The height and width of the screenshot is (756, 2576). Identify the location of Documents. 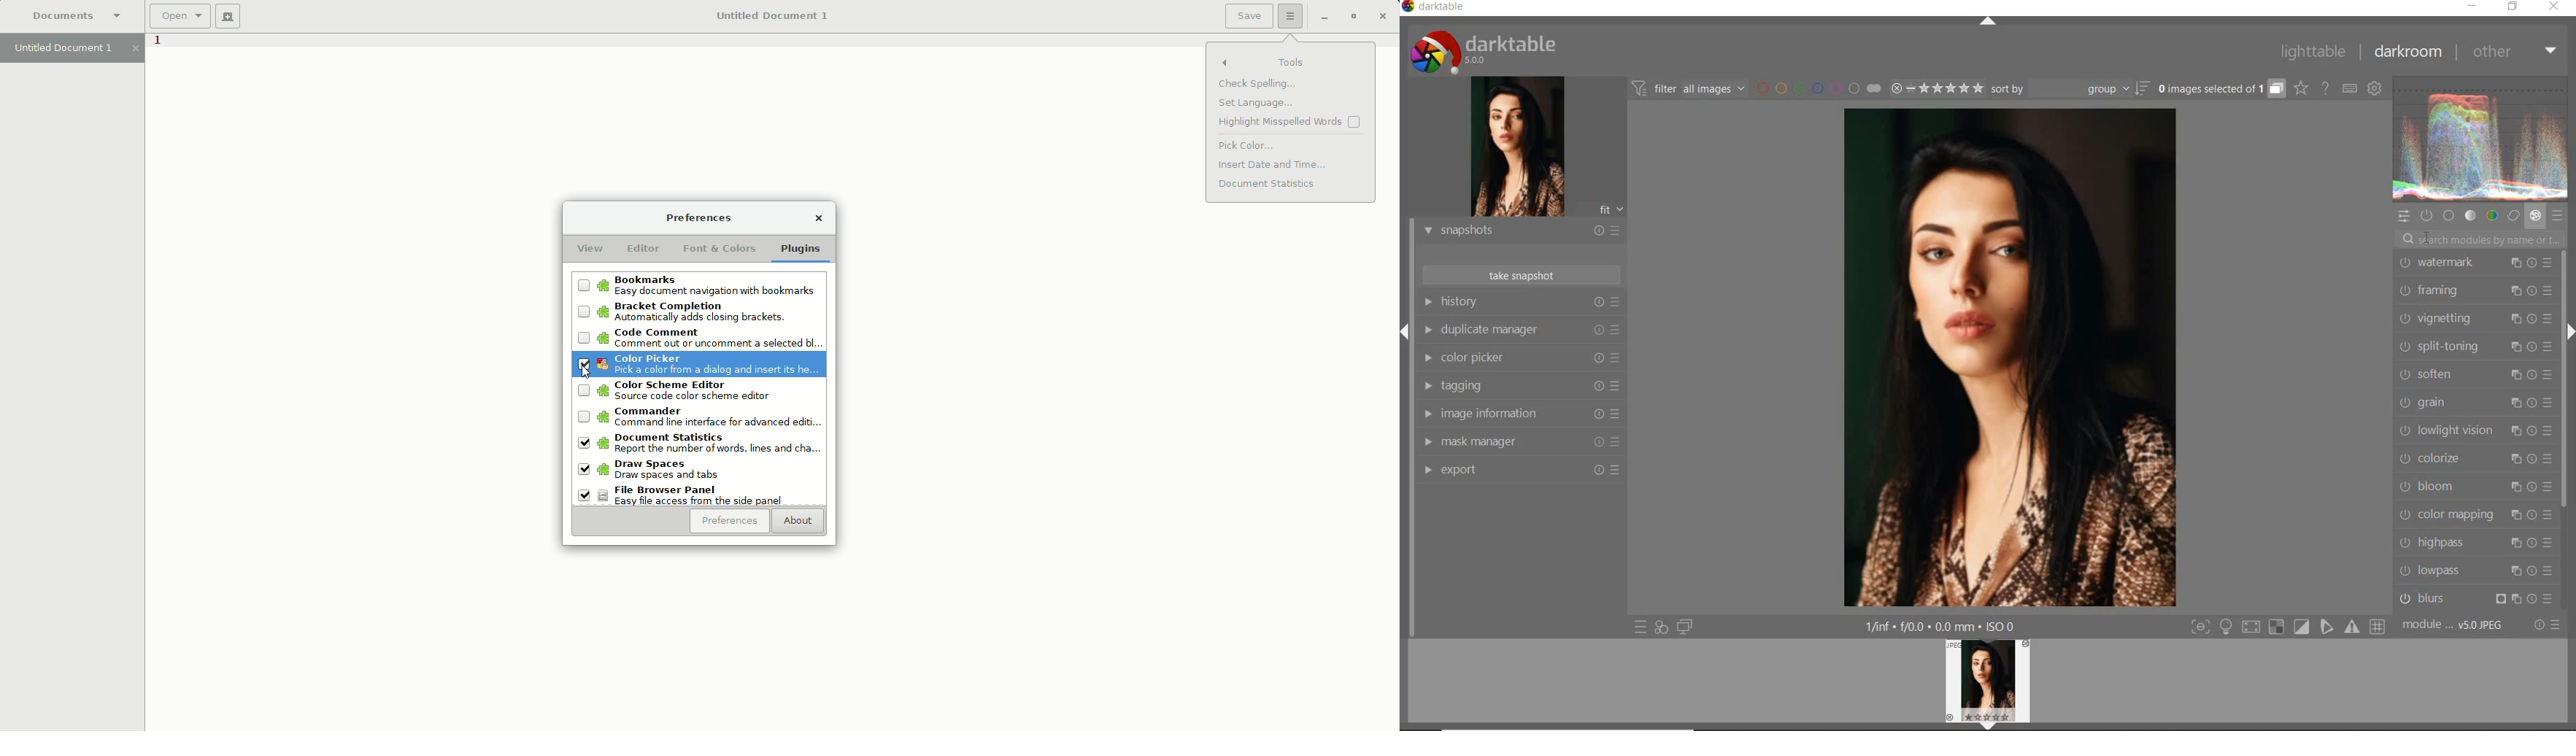
(77, 16).